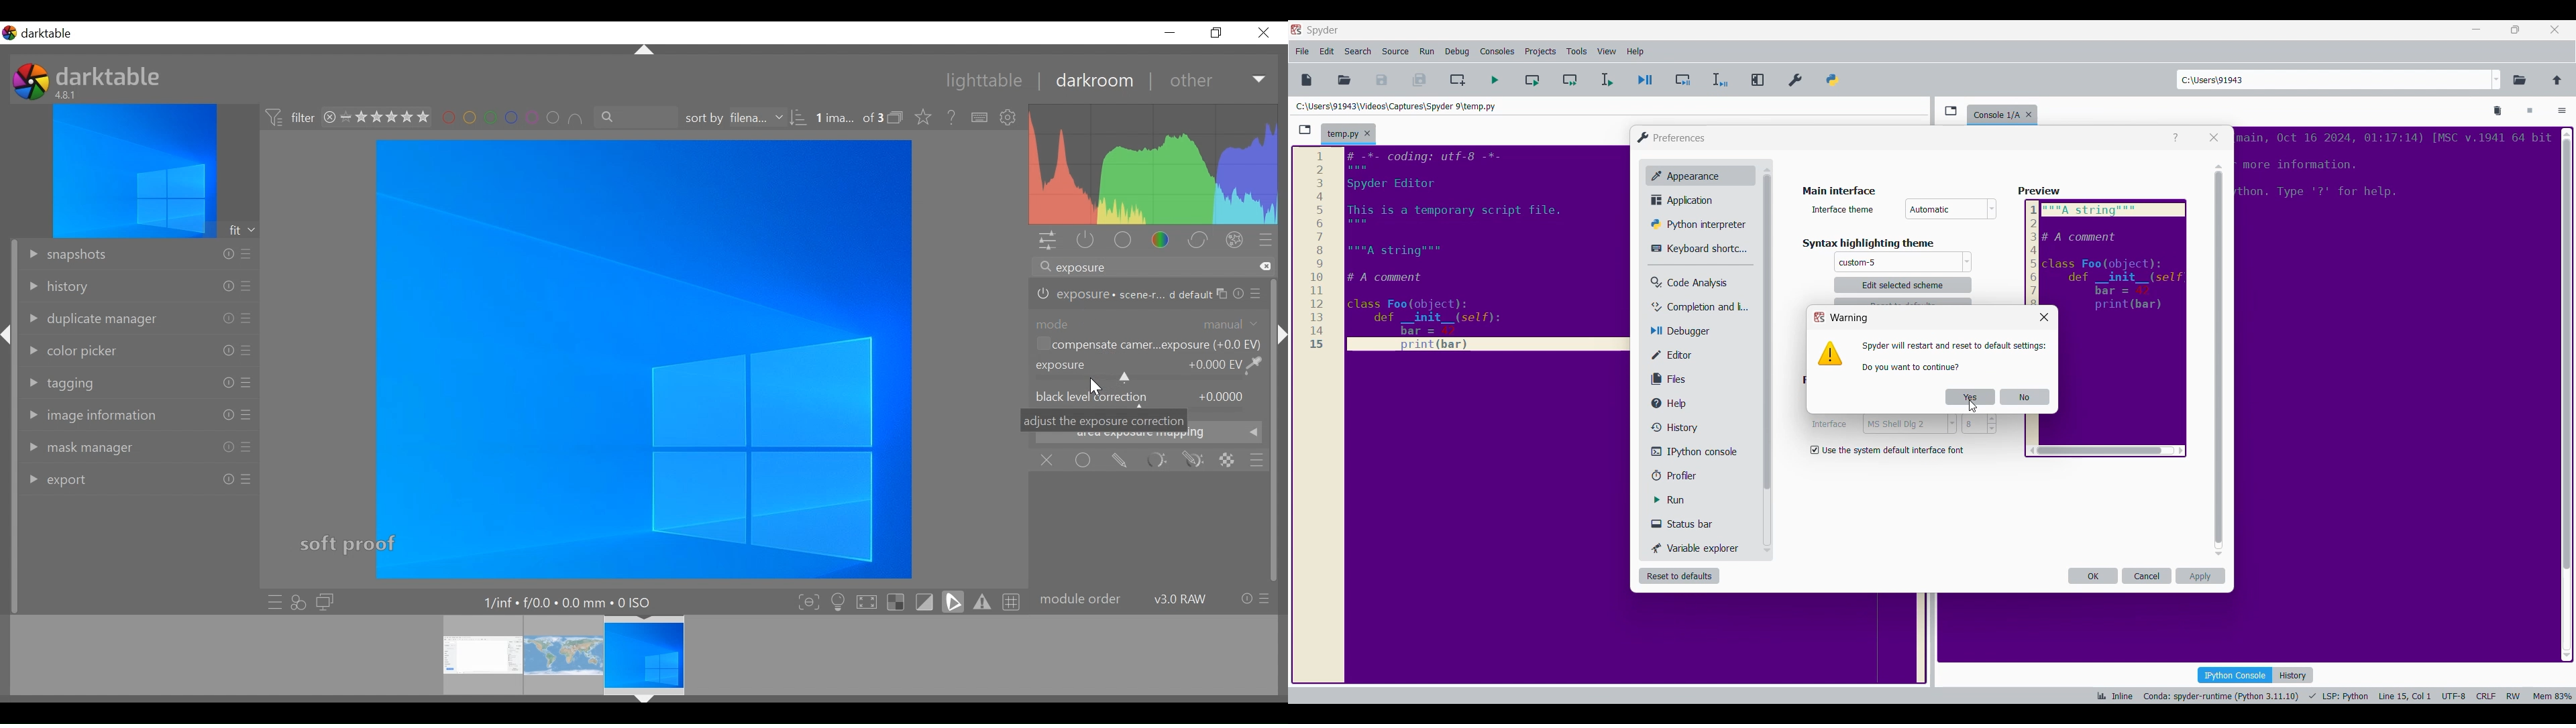 The image size is (2576, 728). I want to click on histogram, so click(1155, 164).